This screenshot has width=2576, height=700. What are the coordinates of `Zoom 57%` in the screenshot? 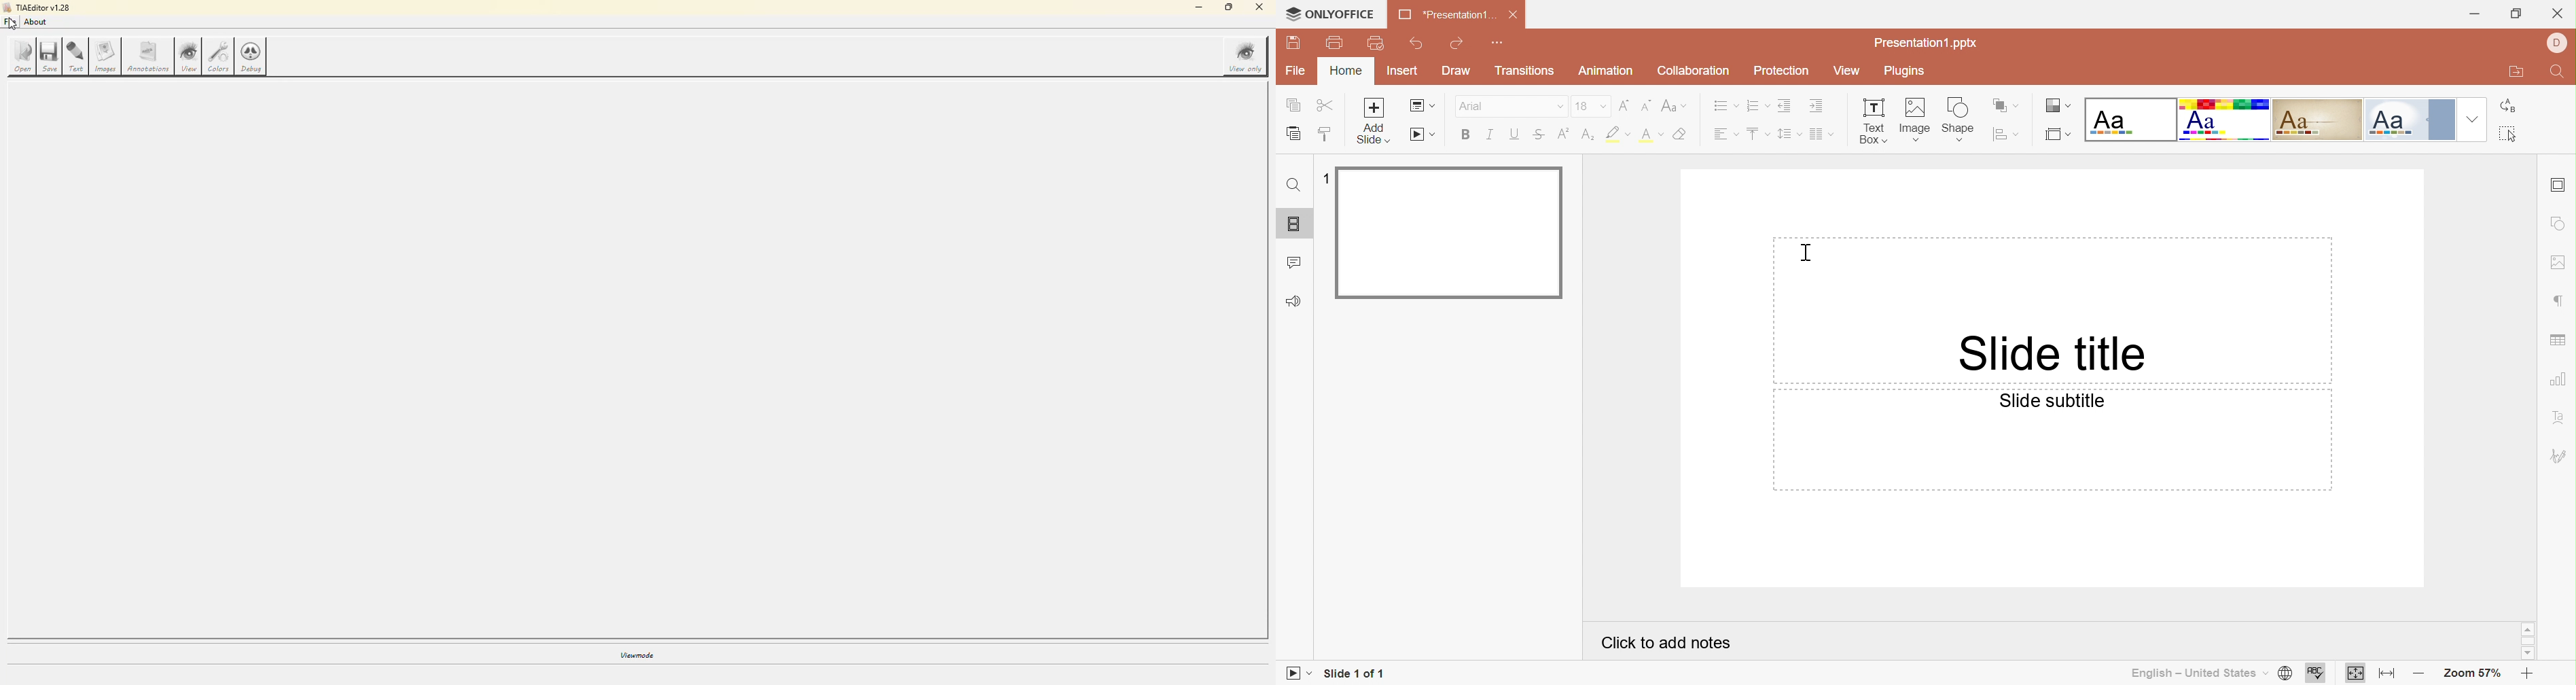 It's located at (2471, 673).